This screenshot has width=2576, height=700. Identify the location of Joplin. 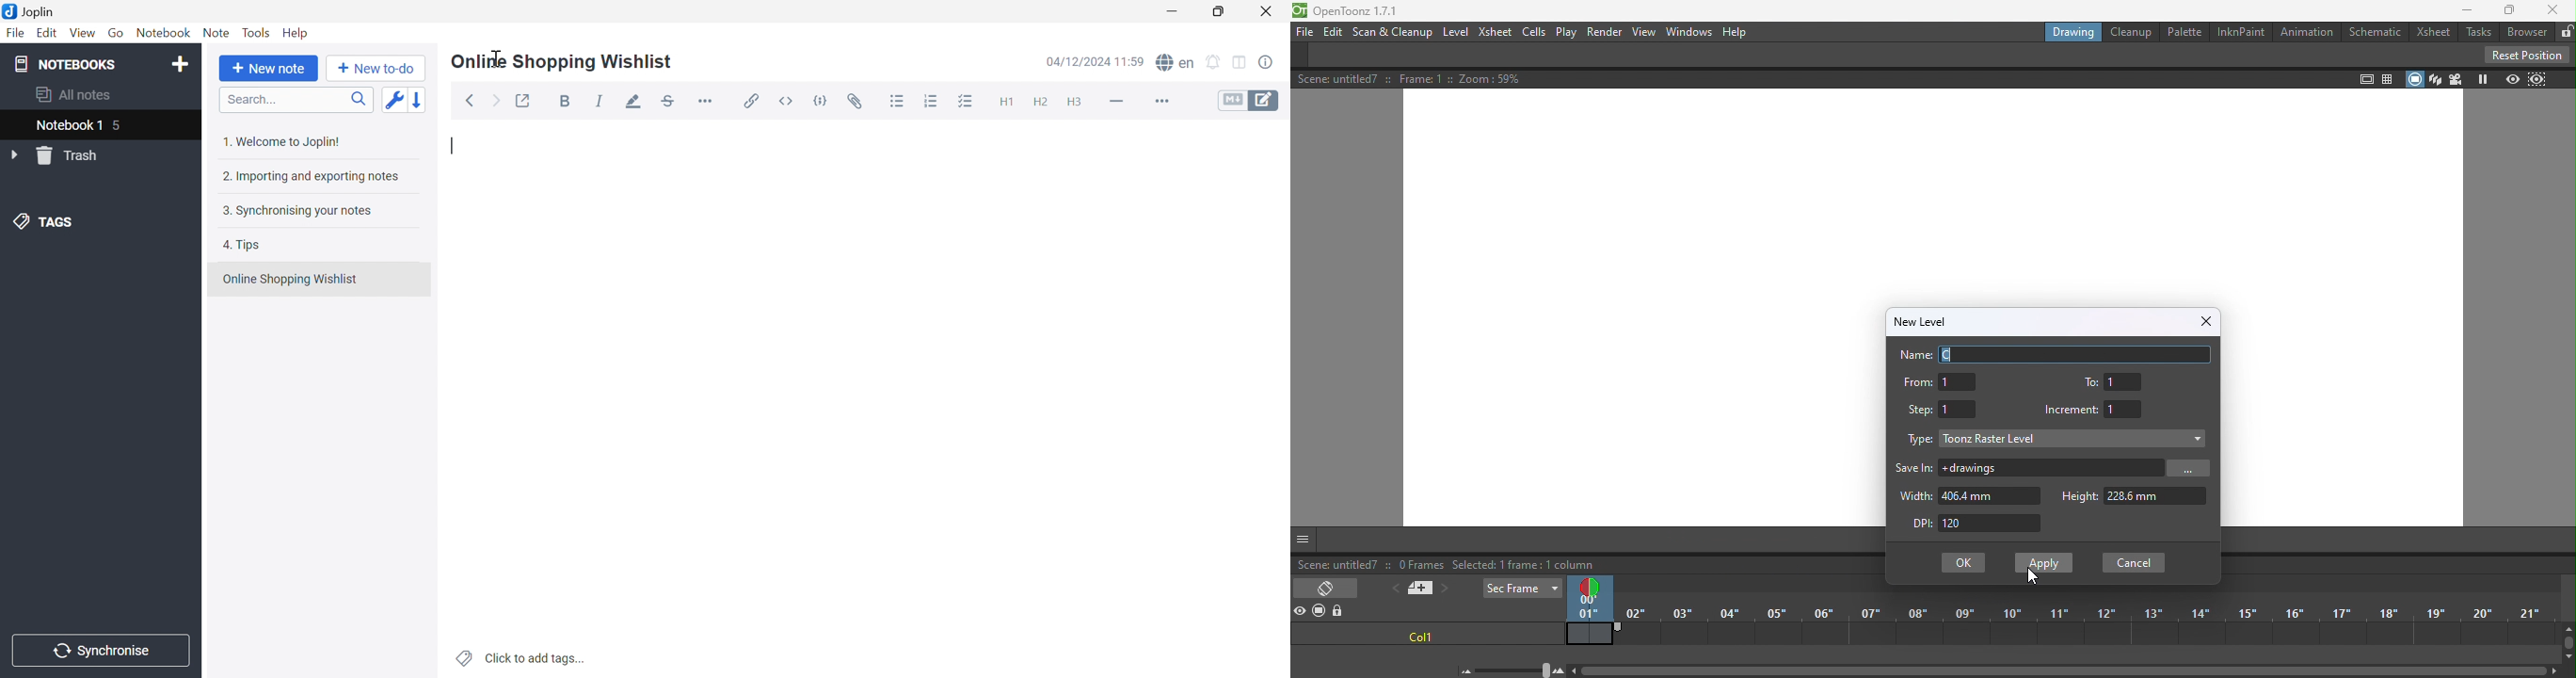
(30, 11).